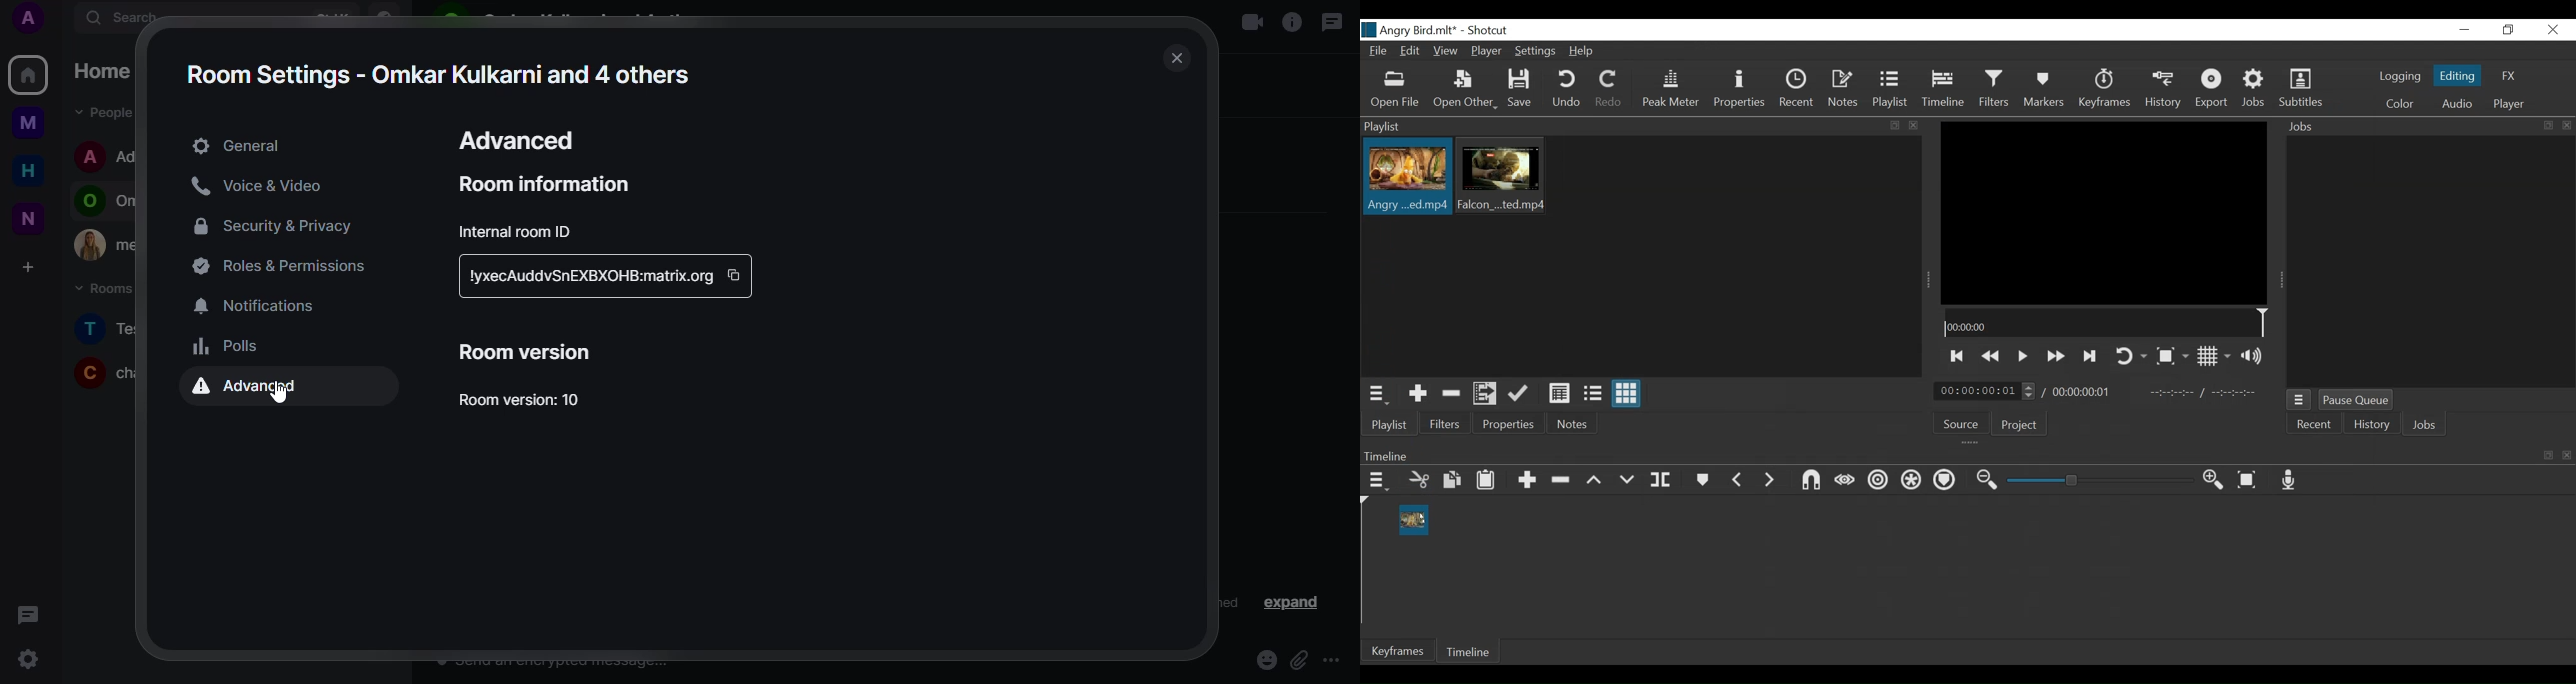 The height and width of the screenshot is (700, 2576). Describe the element at coordinates (1670, 89) in the screenshot. I see `Peak Meter` at that location.